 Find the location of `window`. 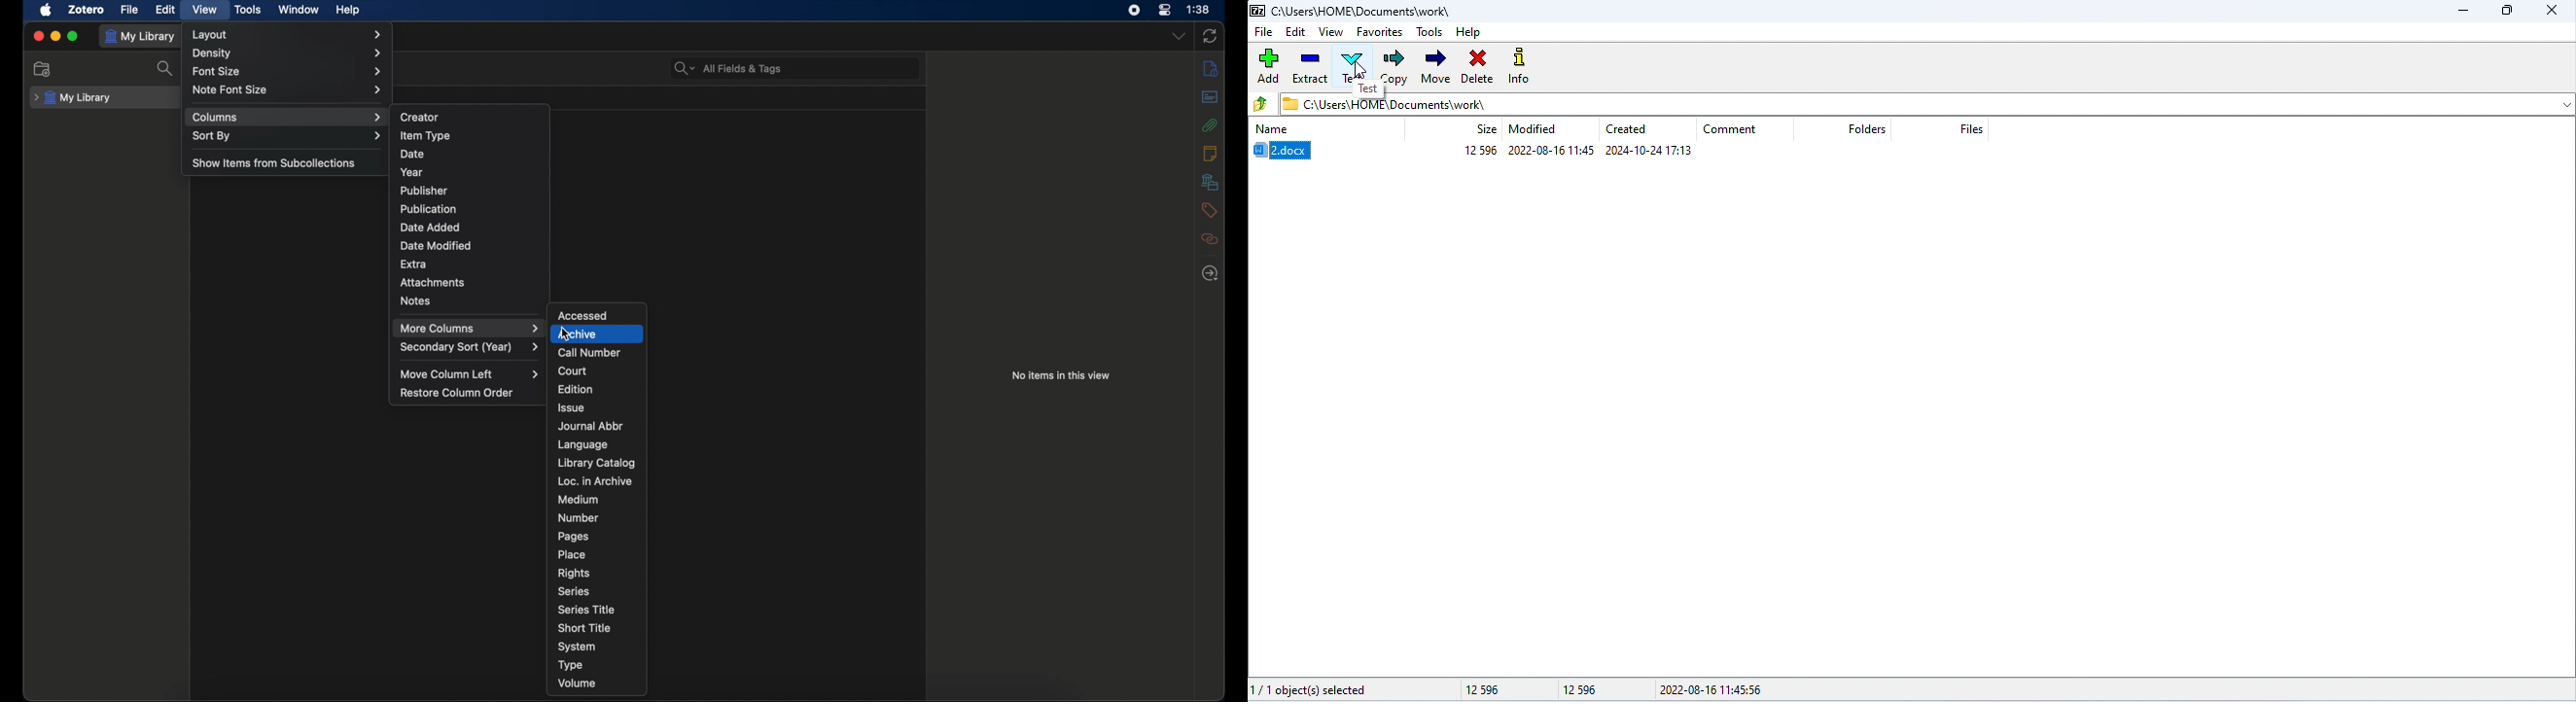

window is located at coordinates (299, 10).